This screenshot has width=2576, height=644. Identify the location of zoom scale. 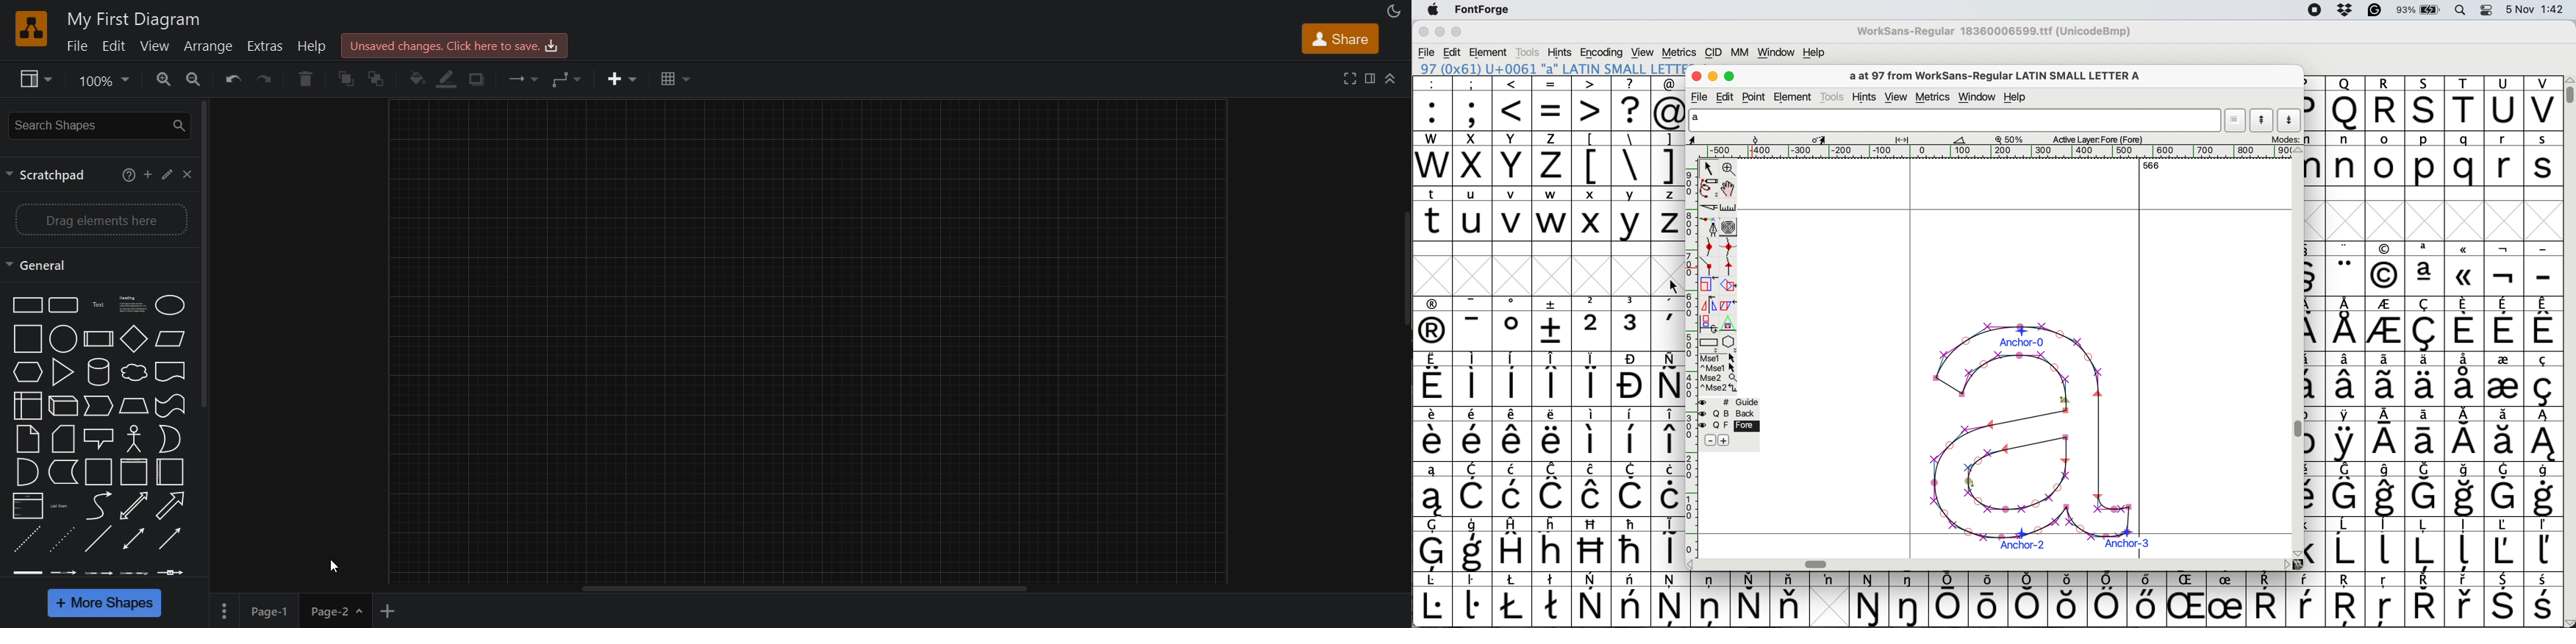
(2013, 139).